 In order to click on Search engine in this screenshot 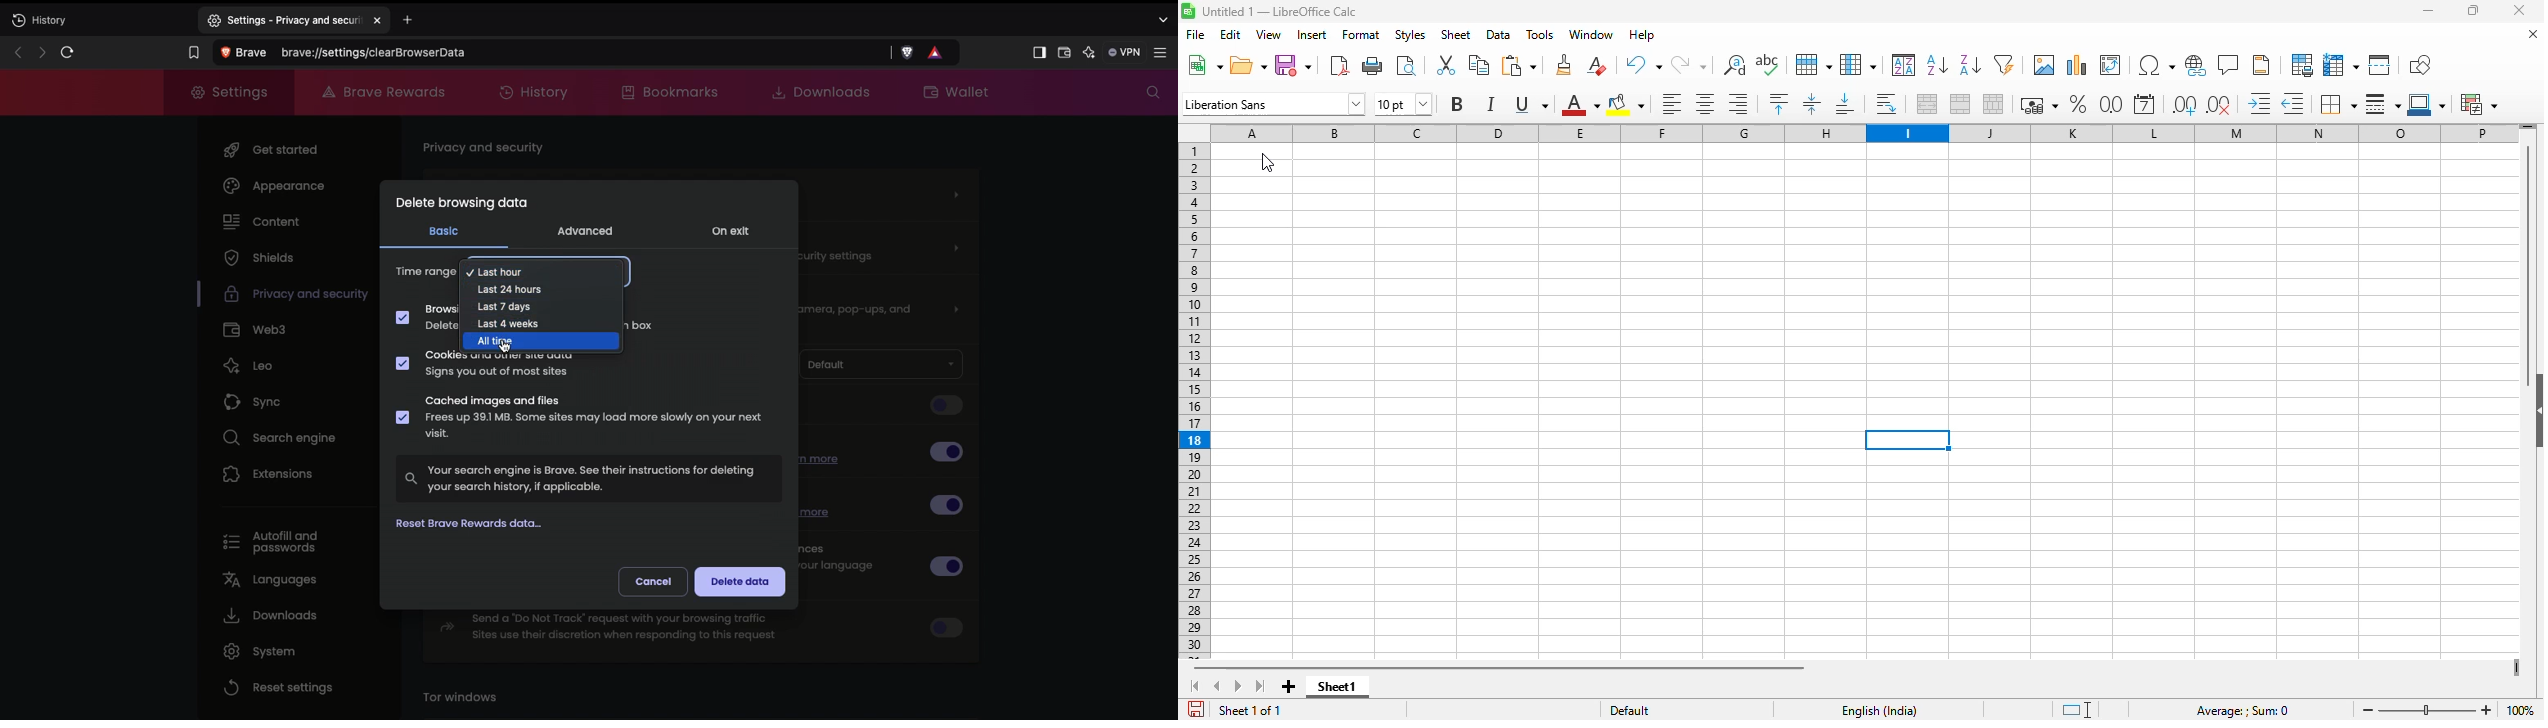, I will do `click(284, 439)`.